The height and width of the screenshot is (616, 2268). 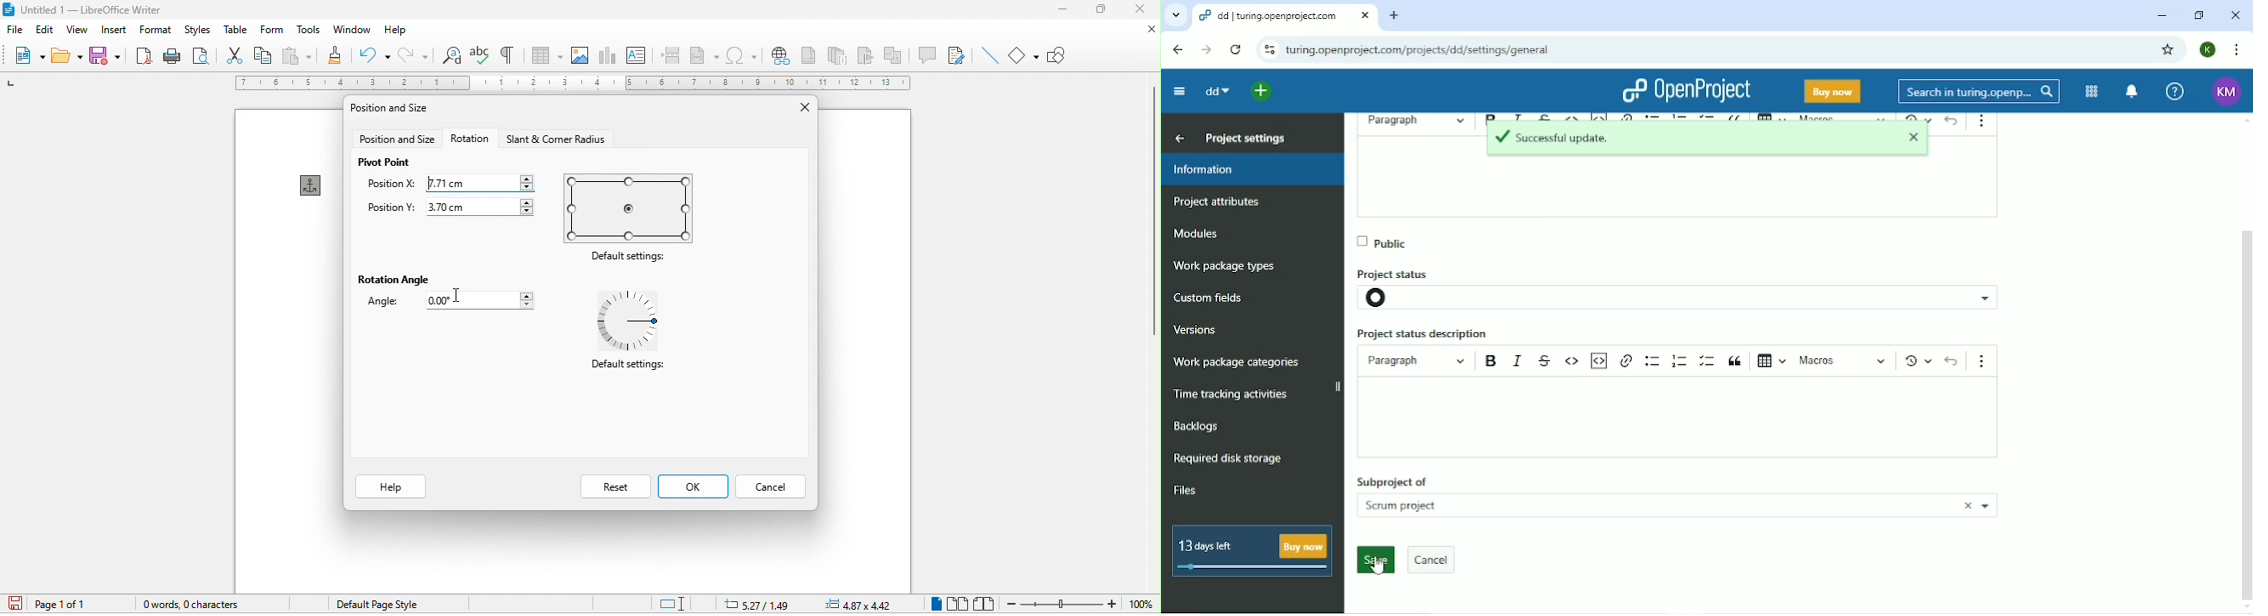 I want to click on 0.00 cm, so click(x=484, y=300).